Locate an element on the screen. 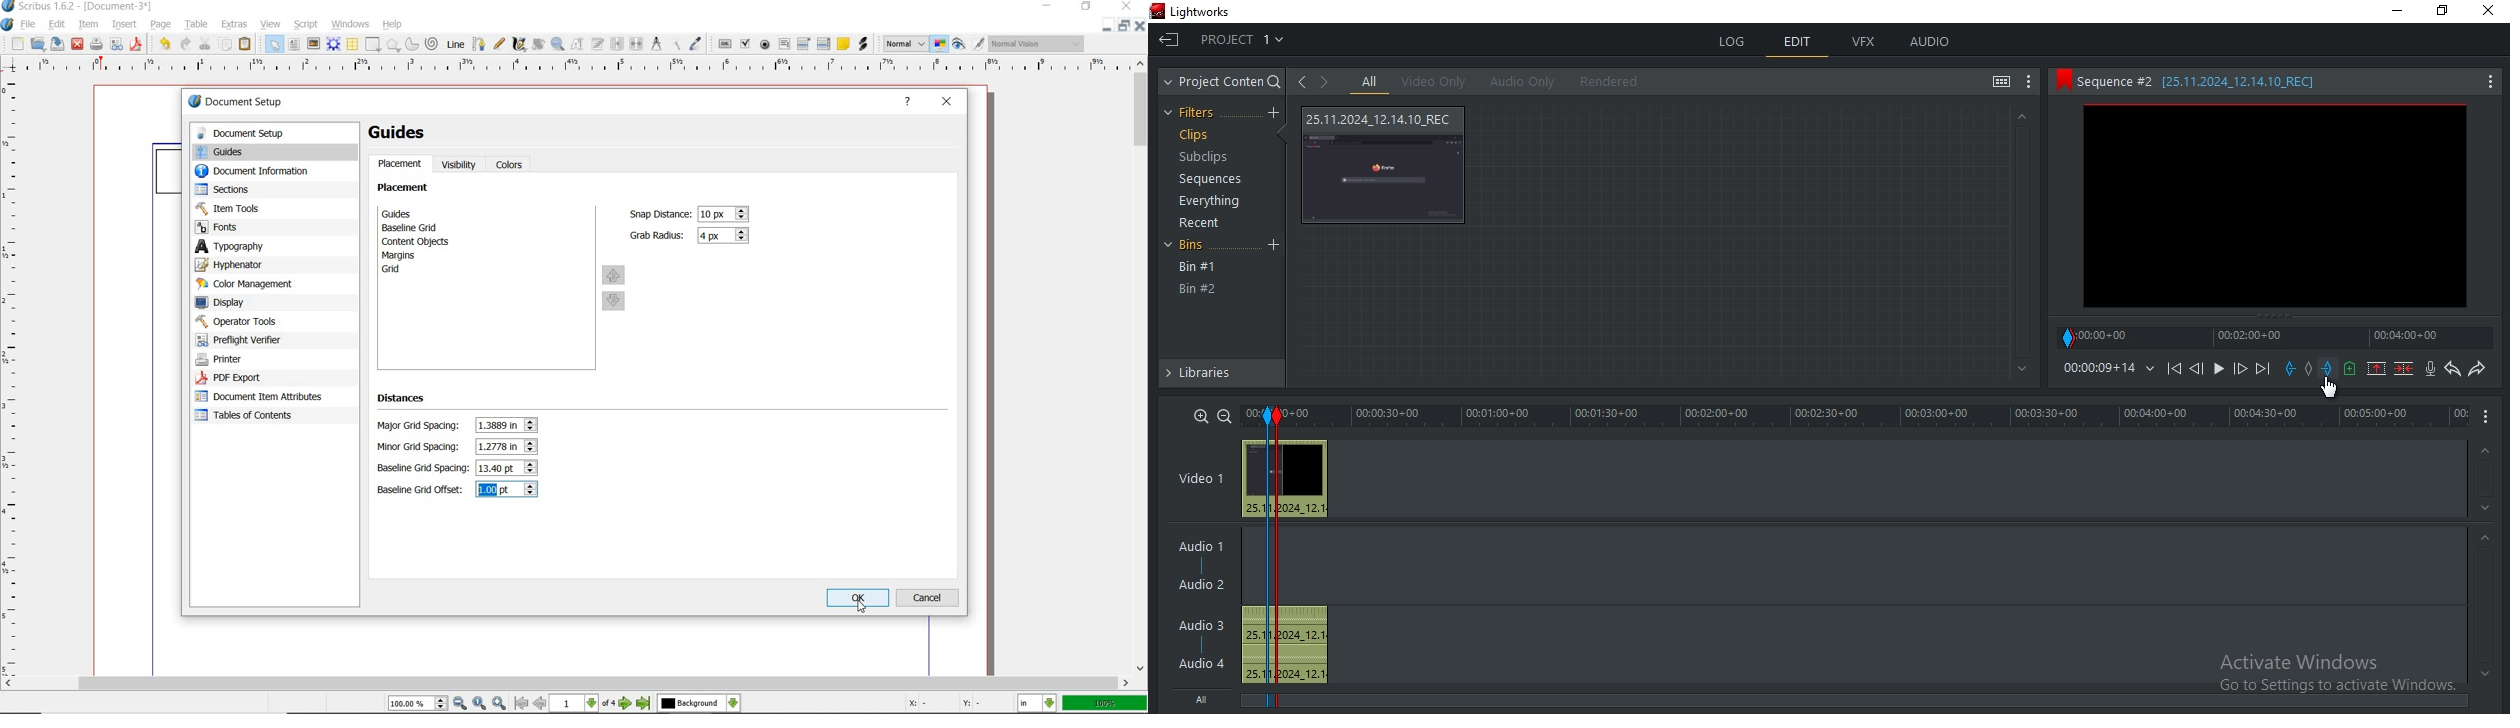 The height and width of the screenshot is (728, 2520). video is located at coordinates (1286, 479).